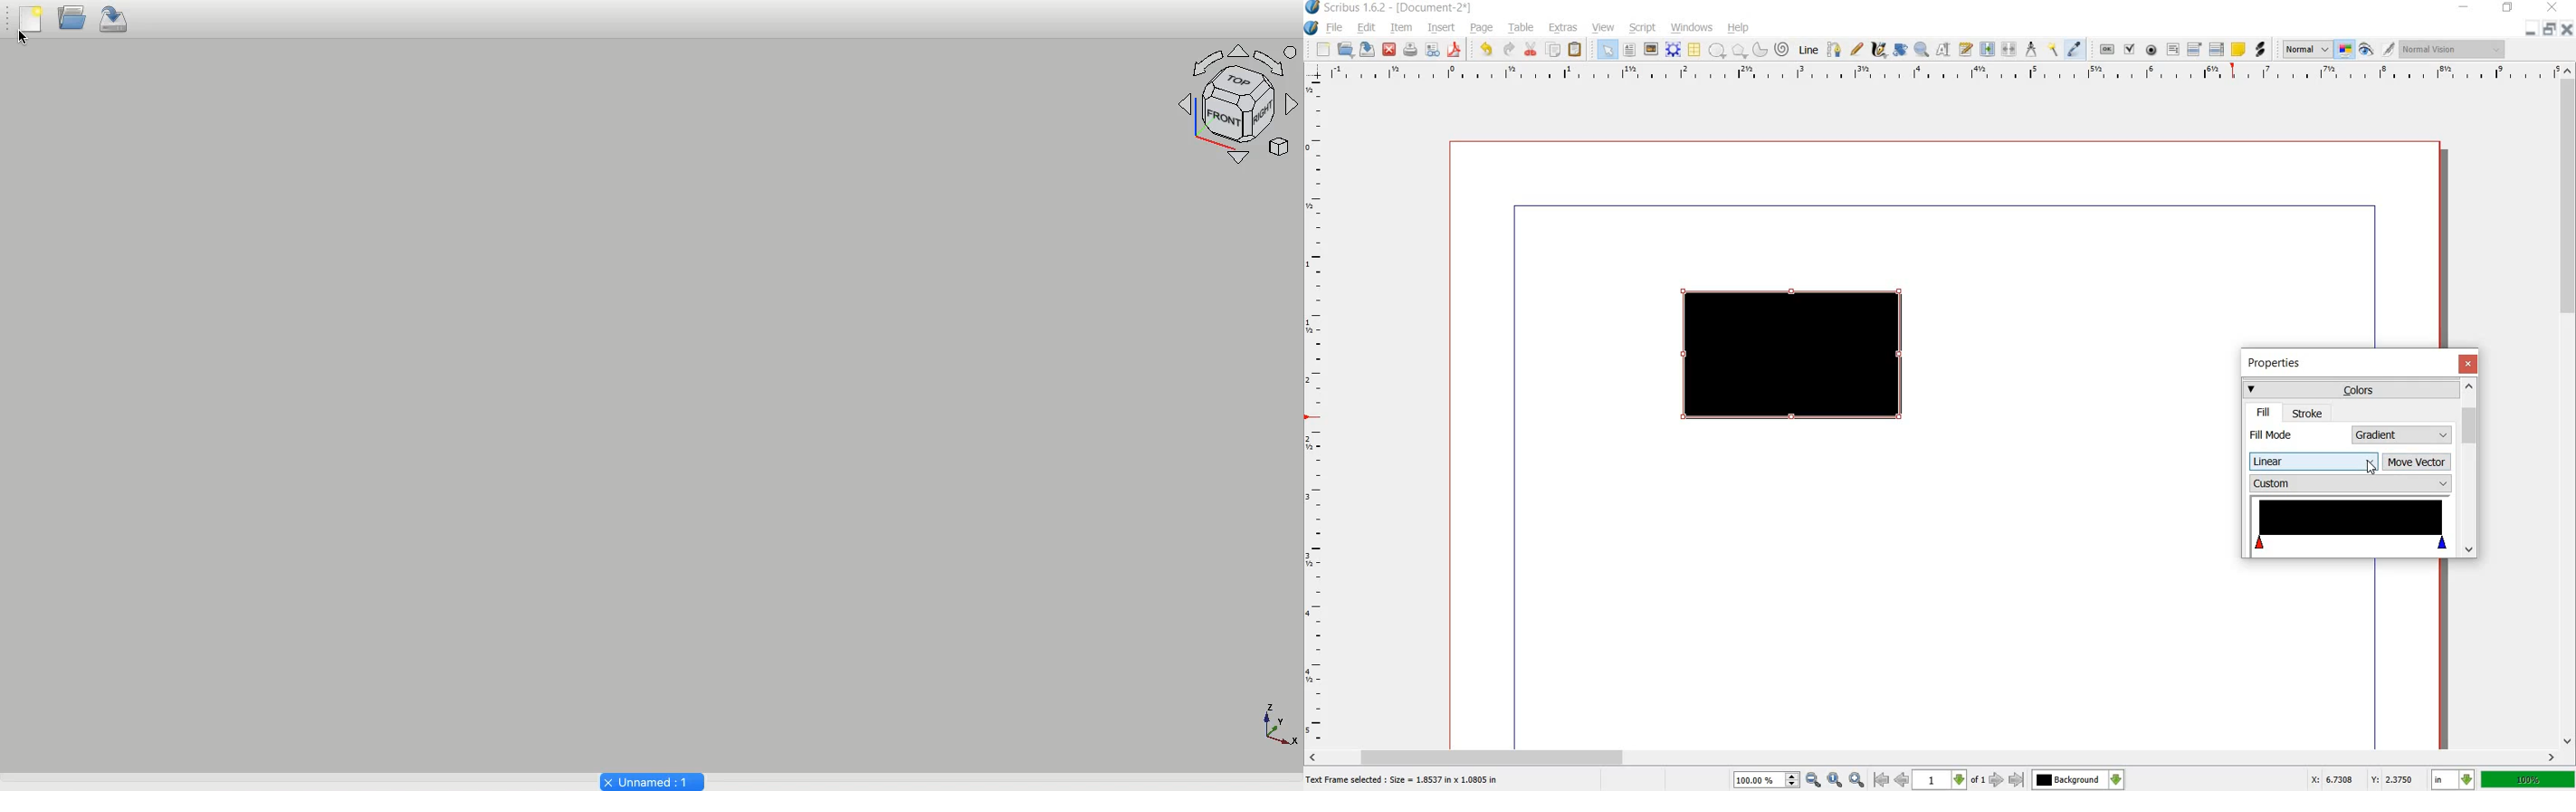 The image size is (2576, 812). Describe the element at coordinates (1311, 28) in the screenshot. I see `system logo` at that location.